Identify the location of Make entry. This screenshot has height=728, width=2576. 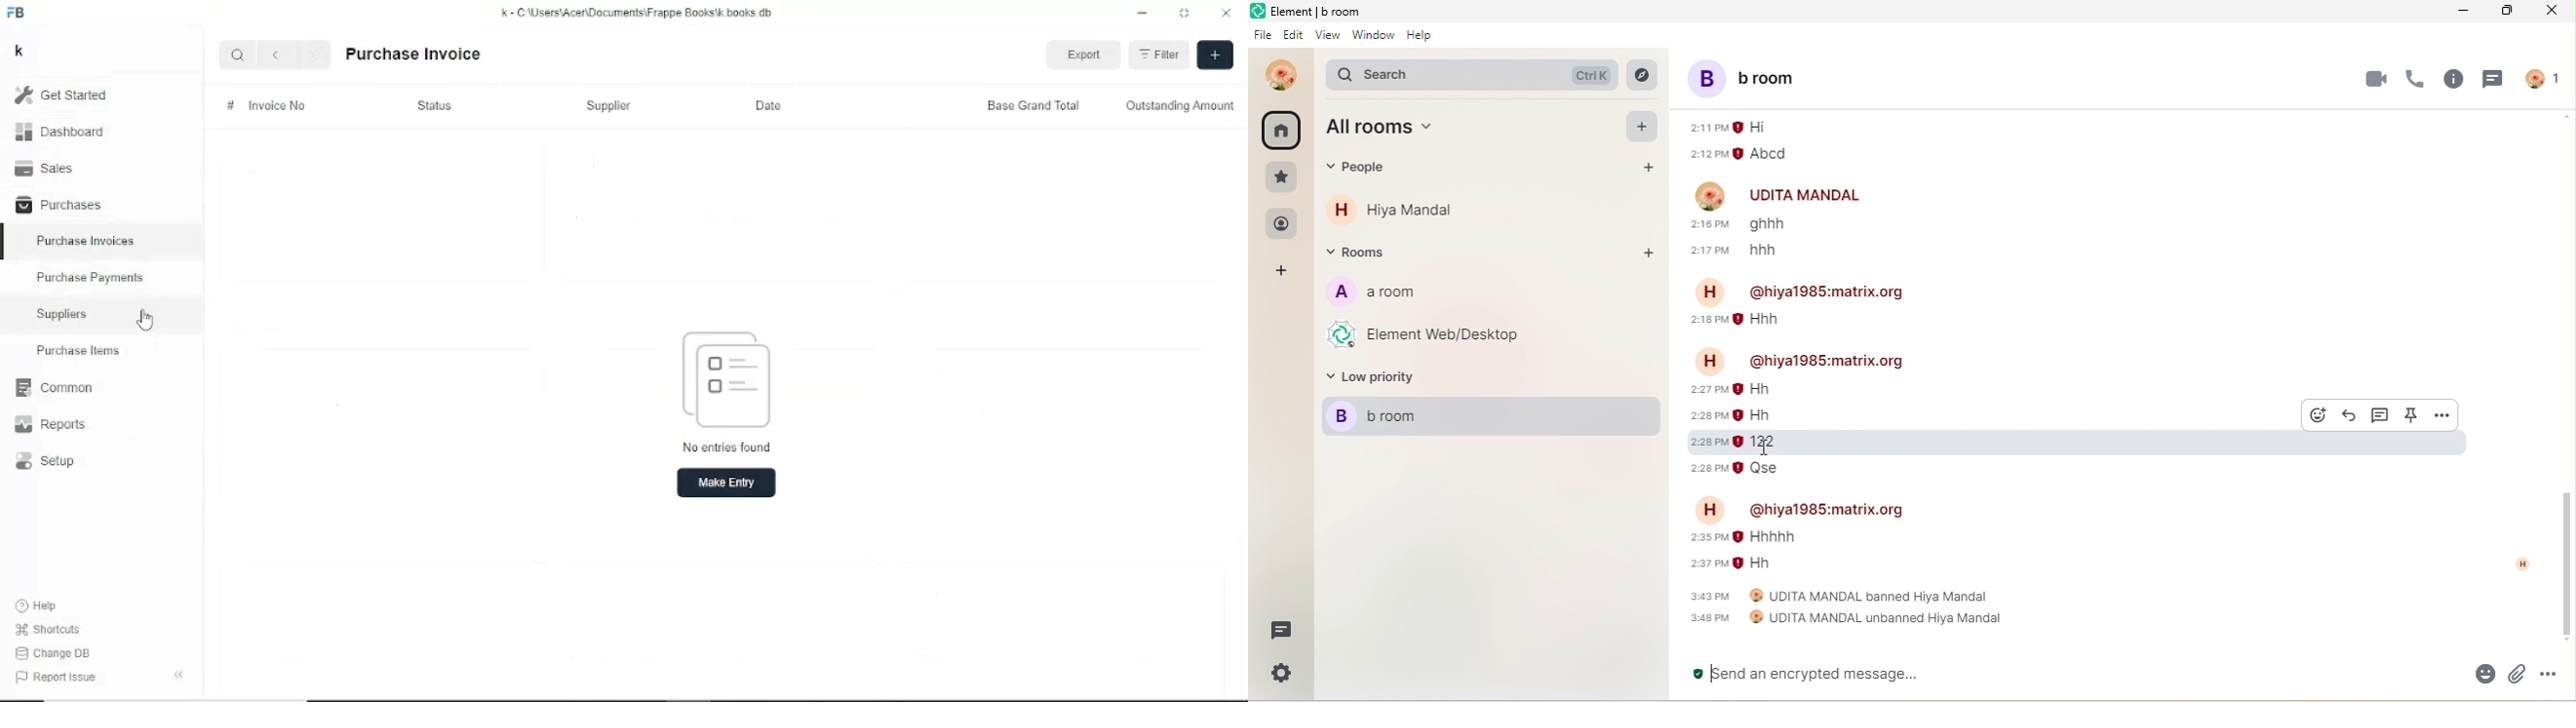
(1215, 55).